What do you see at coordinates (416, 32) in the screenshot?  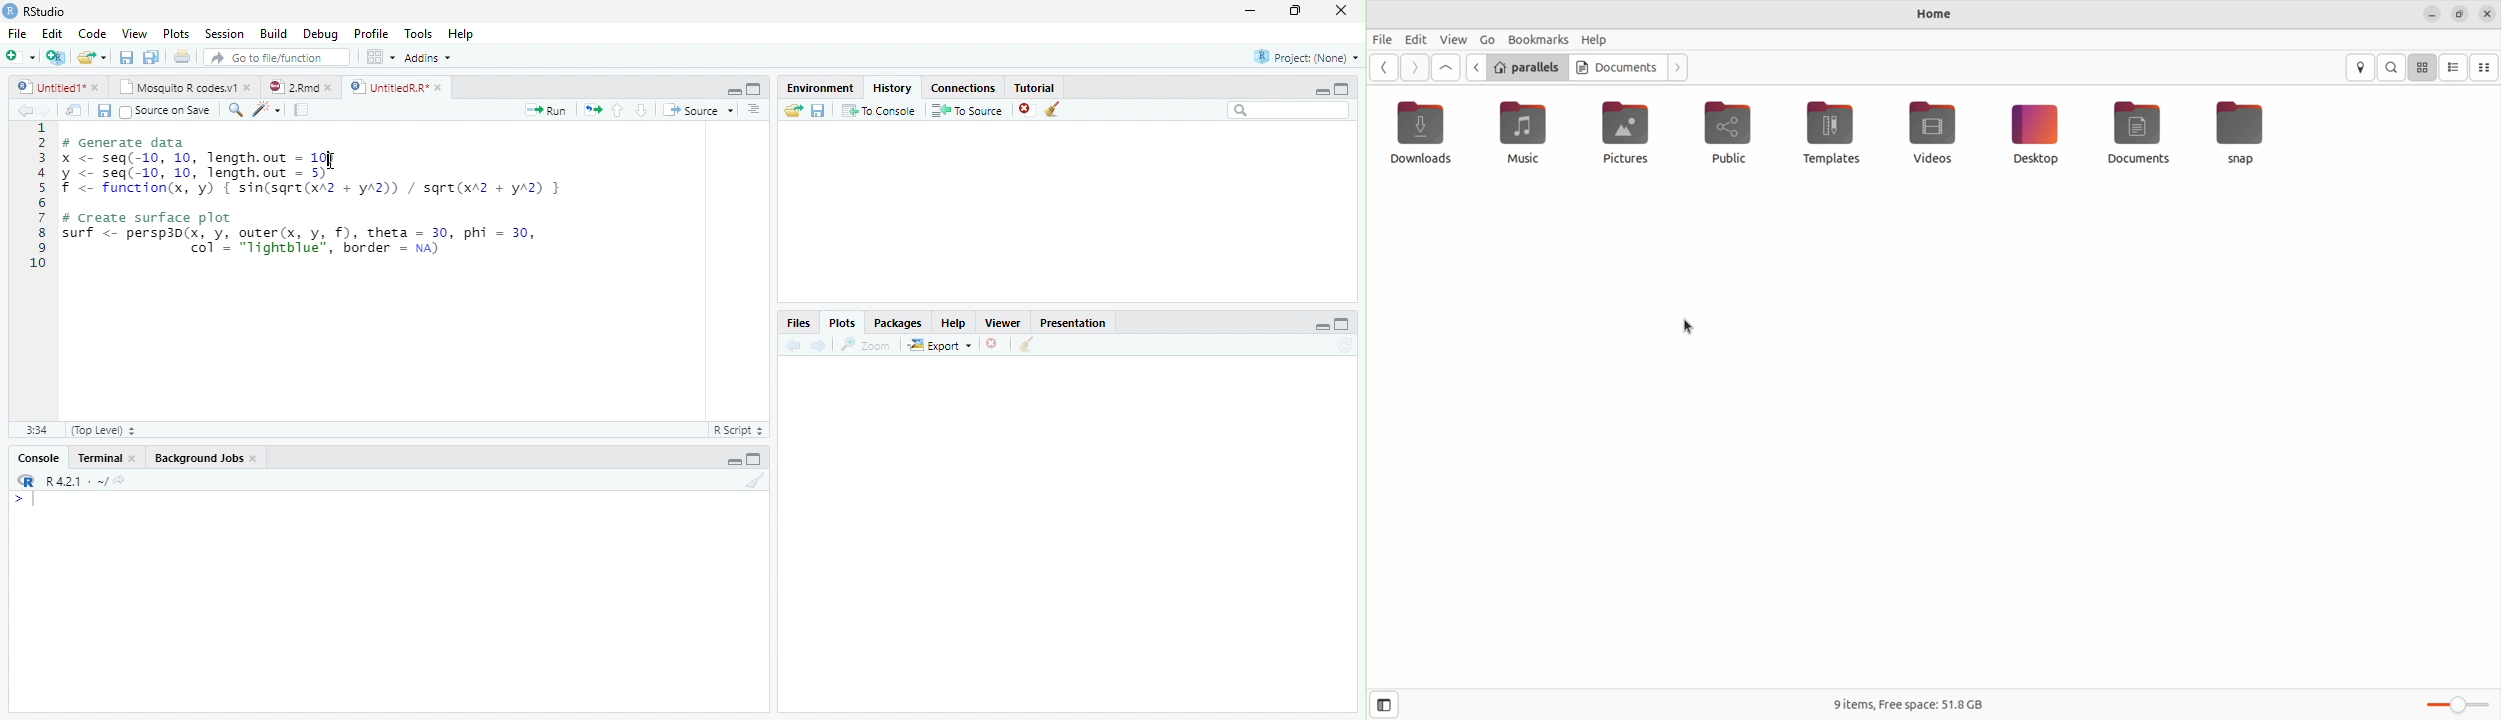 I see `Tools` at bounding box center [416, 32].